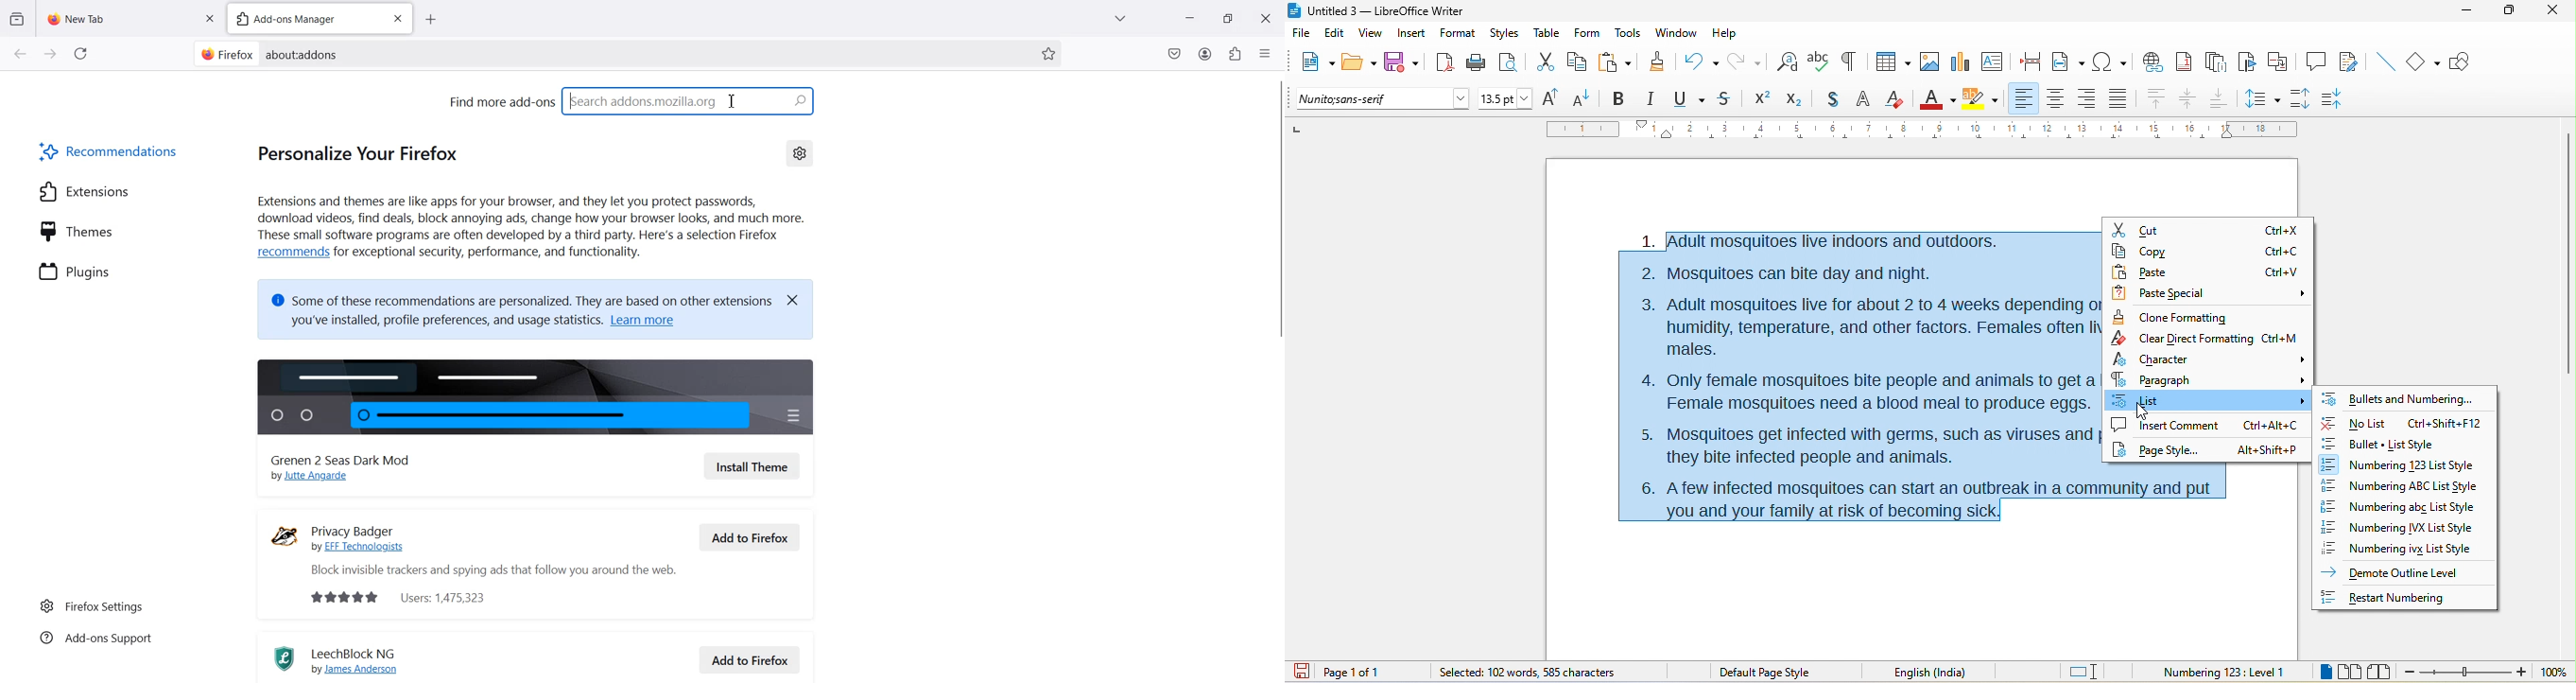  I want to click on no list, so click(2401, 420).